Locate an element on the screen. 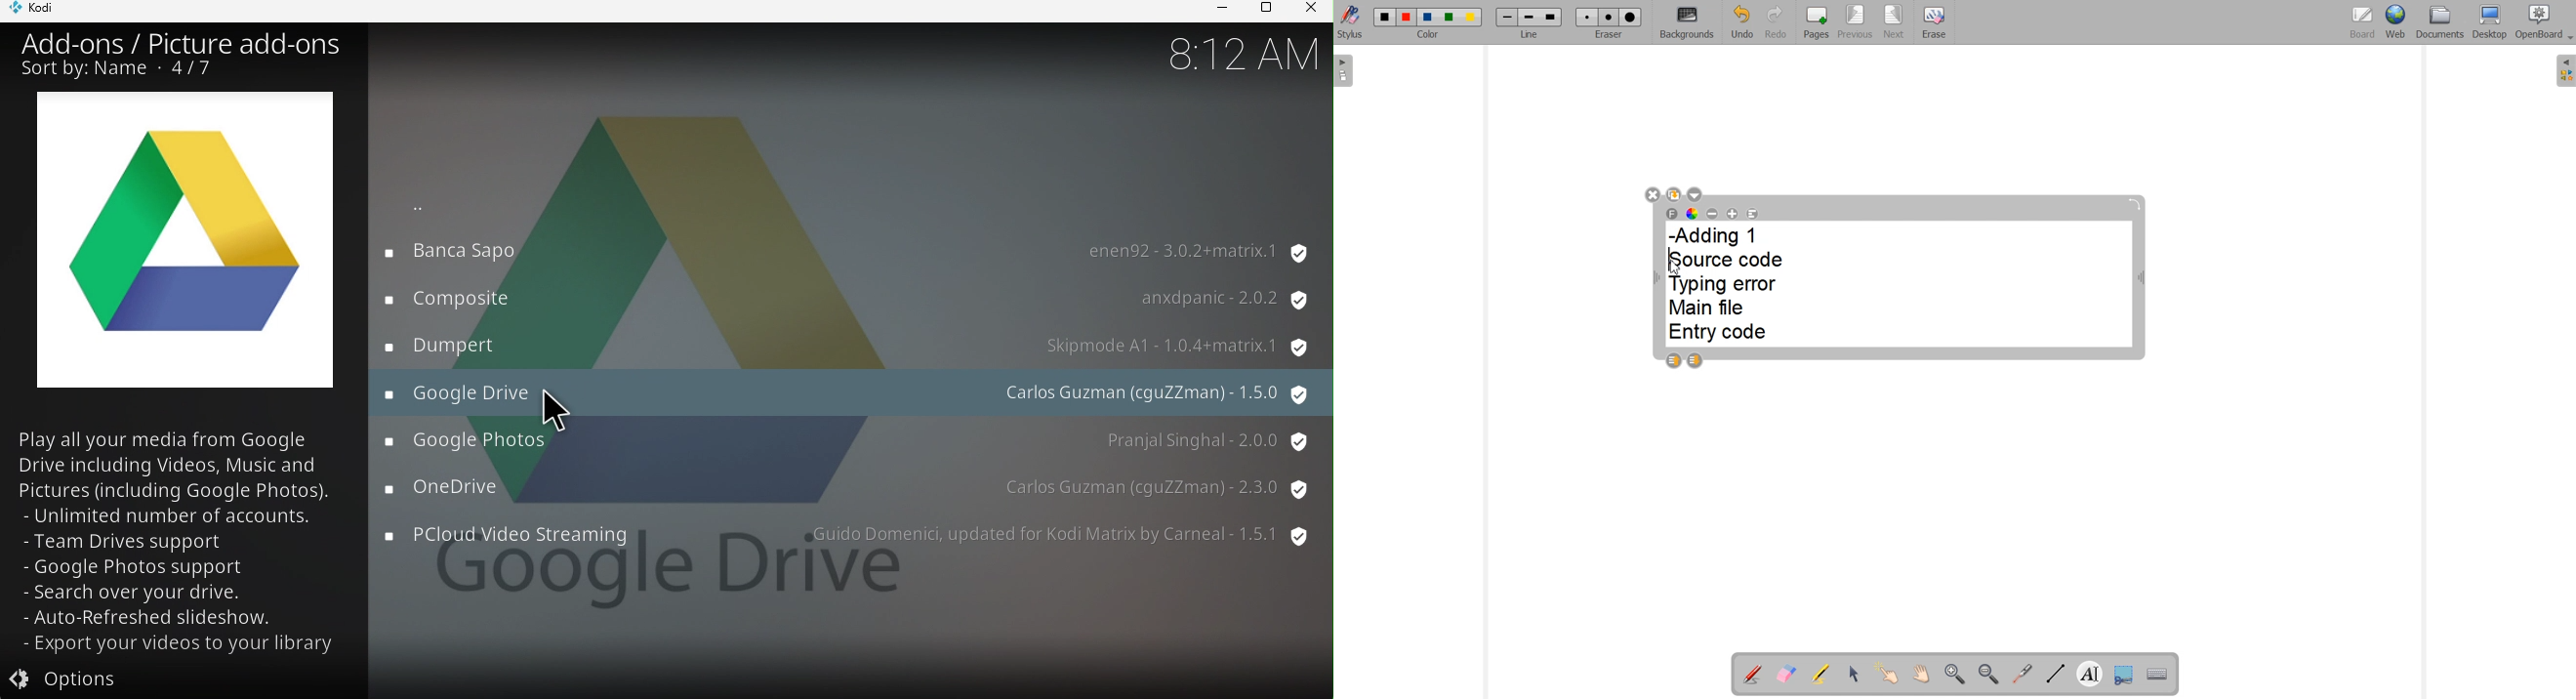  Google photos is located at coordinates (849, 441).